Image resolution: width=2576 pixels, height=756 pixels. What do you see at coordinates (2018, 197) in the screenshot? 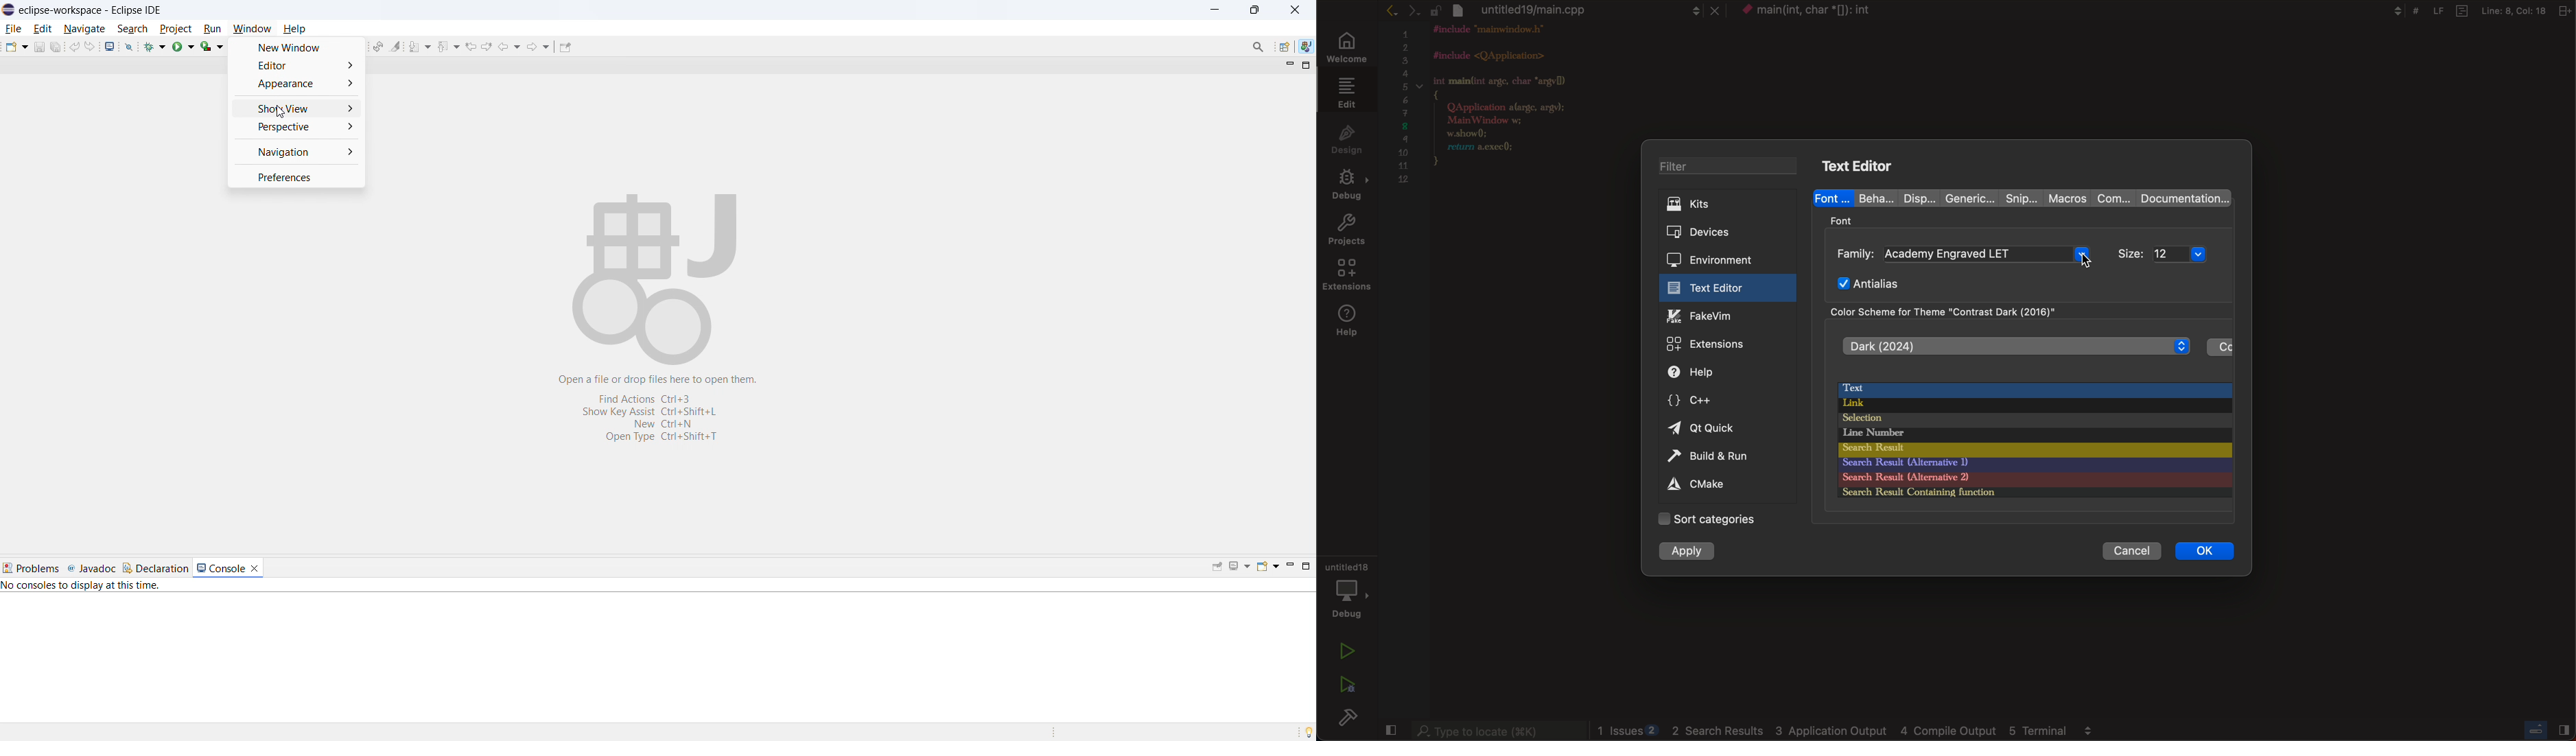
I see `snip` at bounding box center [2018, 197].